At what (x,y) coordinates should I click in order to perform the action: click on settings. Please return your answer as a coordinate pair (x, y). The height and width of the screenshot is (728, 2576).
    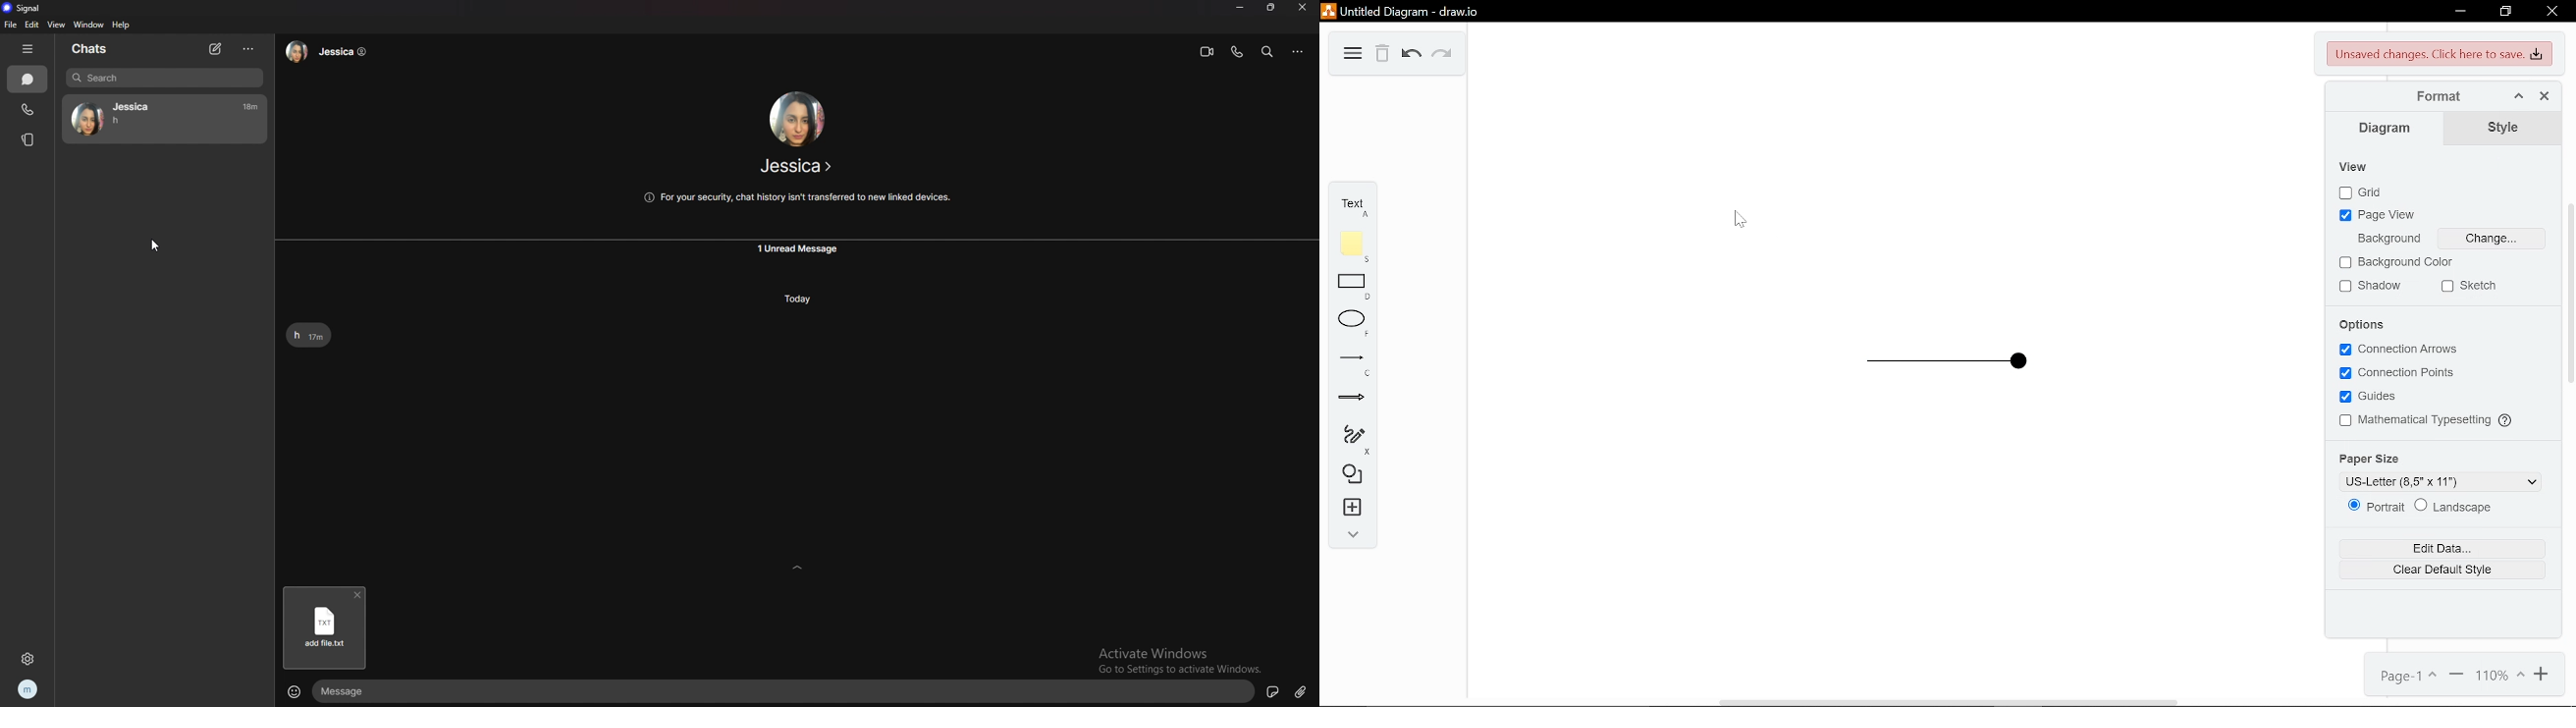
    Looking at the image, I should click on (28, 659).